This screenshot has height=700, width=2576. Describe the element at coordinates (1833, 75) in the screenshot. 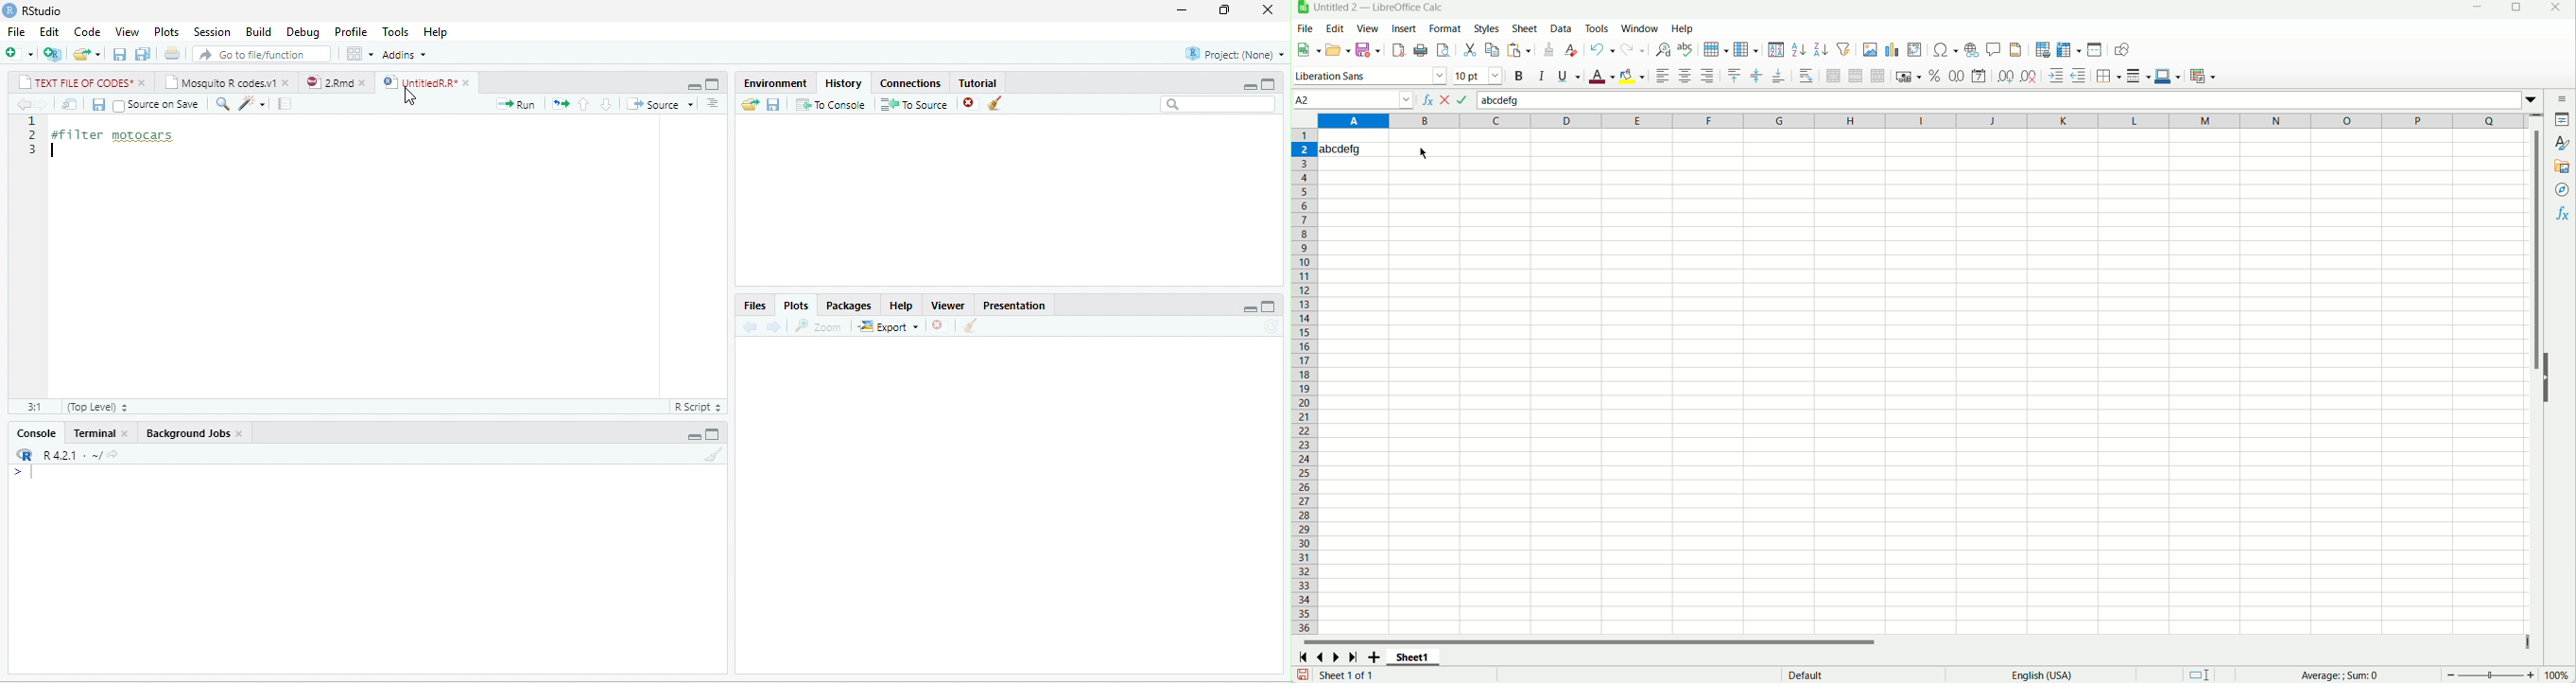

I see `merge and center` at that location.